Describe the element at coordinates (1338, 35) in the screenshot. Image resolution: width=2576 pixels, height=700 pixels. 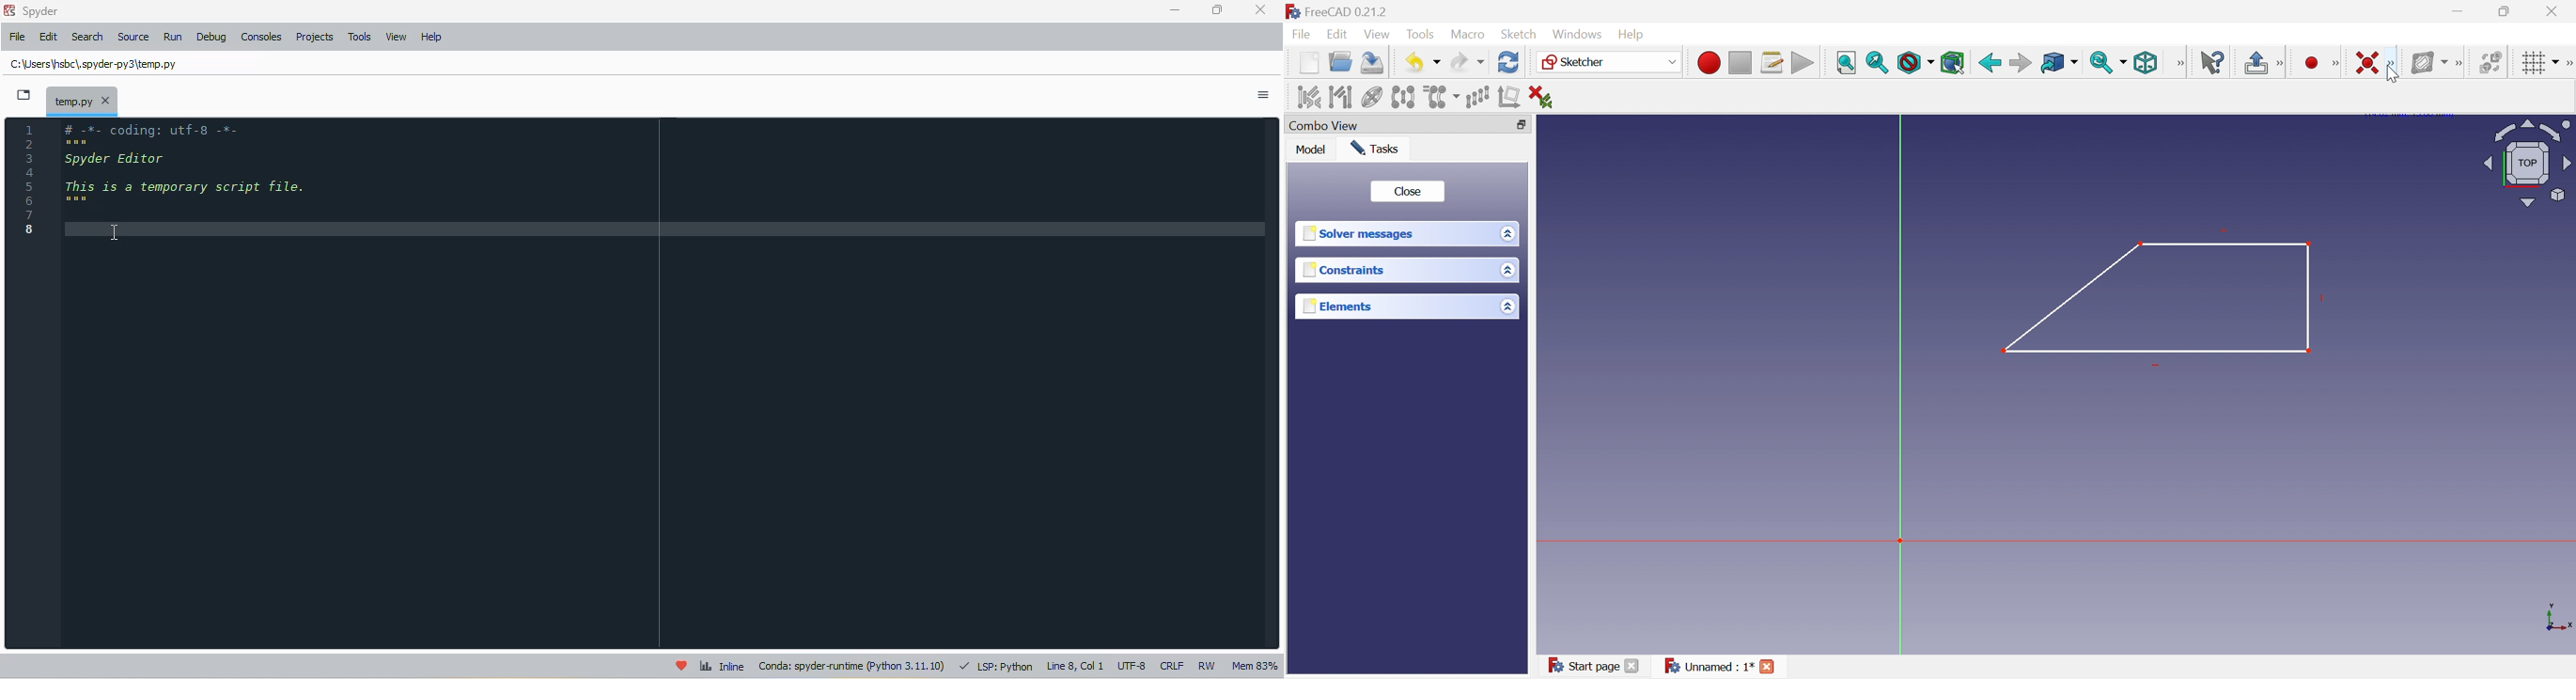
I see `Edit` at that location.